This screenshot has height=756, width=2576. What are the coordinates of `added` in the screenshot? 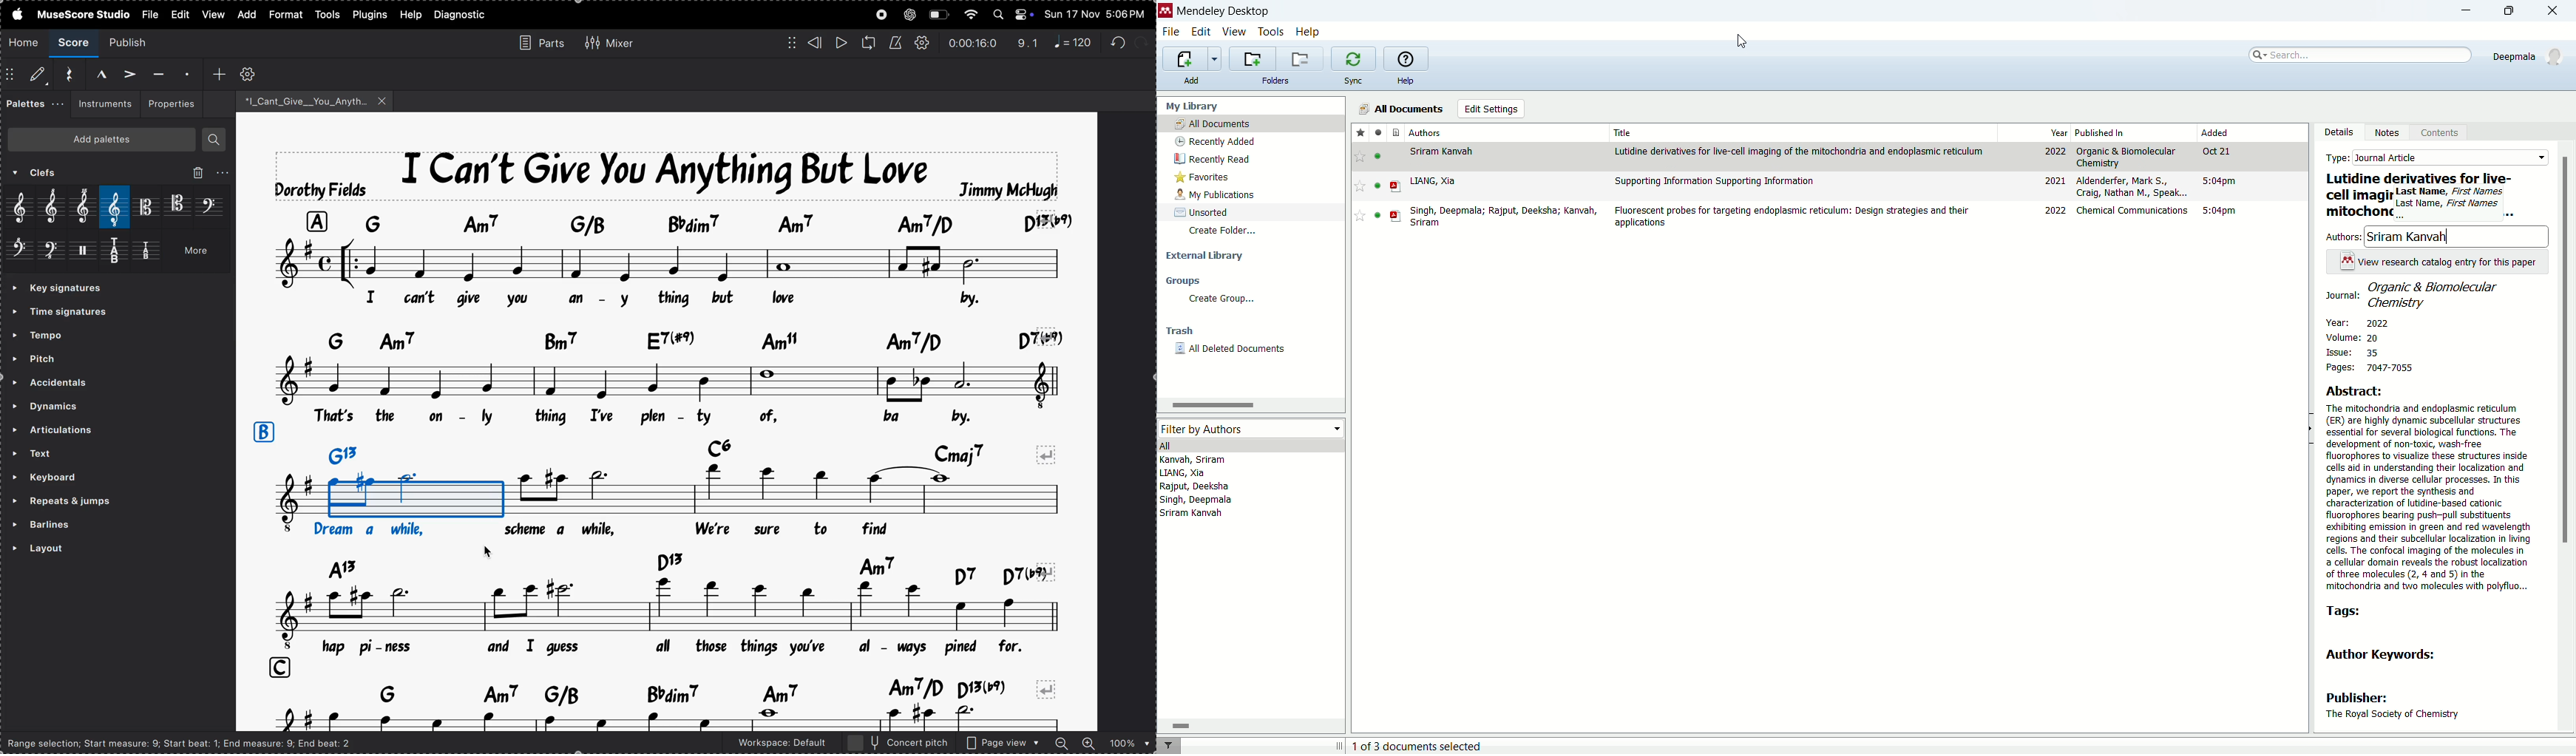 It's located at (2228, 133).